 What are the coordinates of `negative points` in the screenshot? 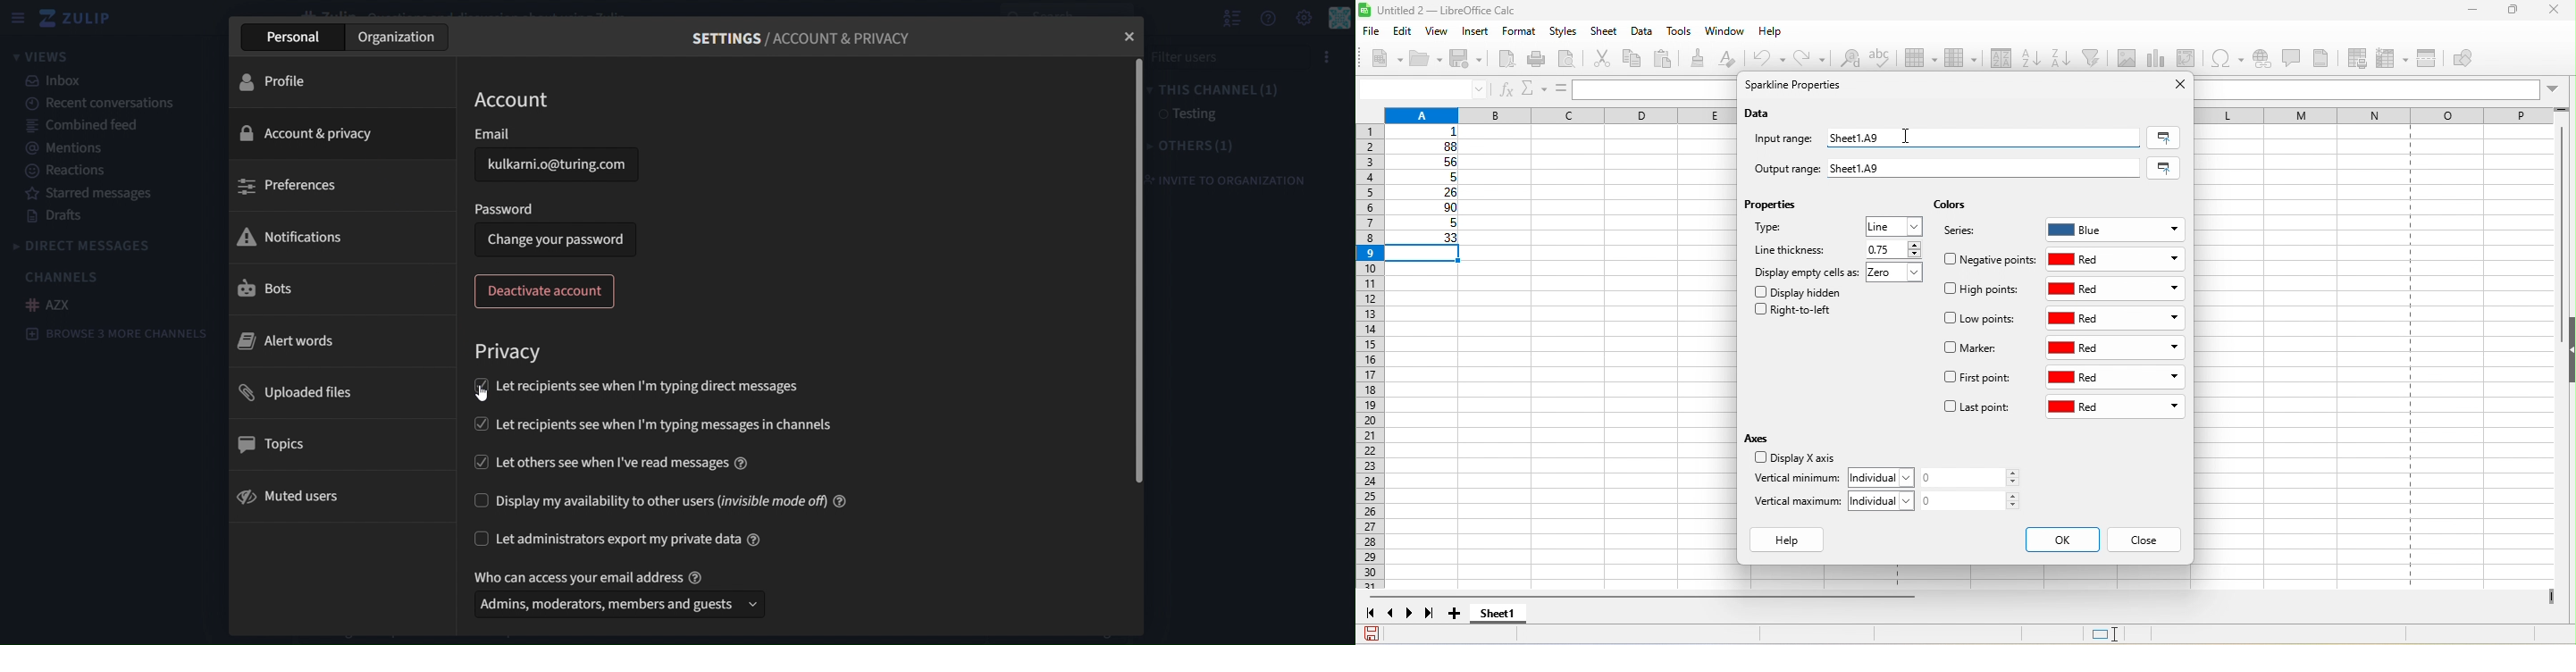 It's located at (1990, 259).